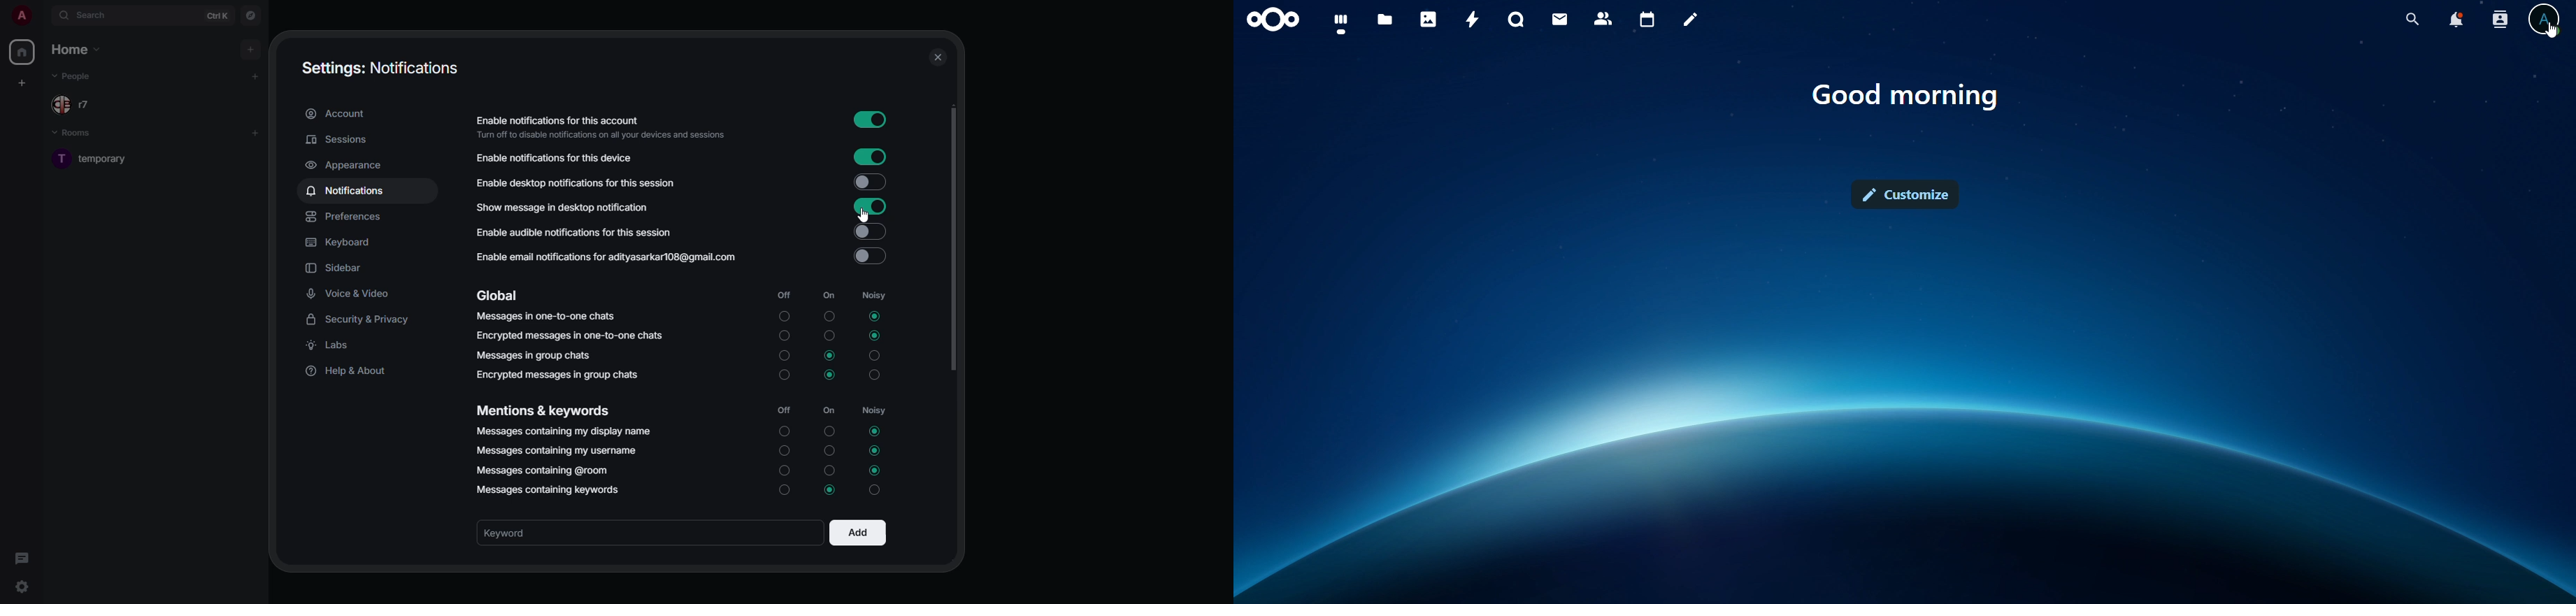  Describe the element at coordinates (1515, 20) in the screenshot. I see `talk` at that location.